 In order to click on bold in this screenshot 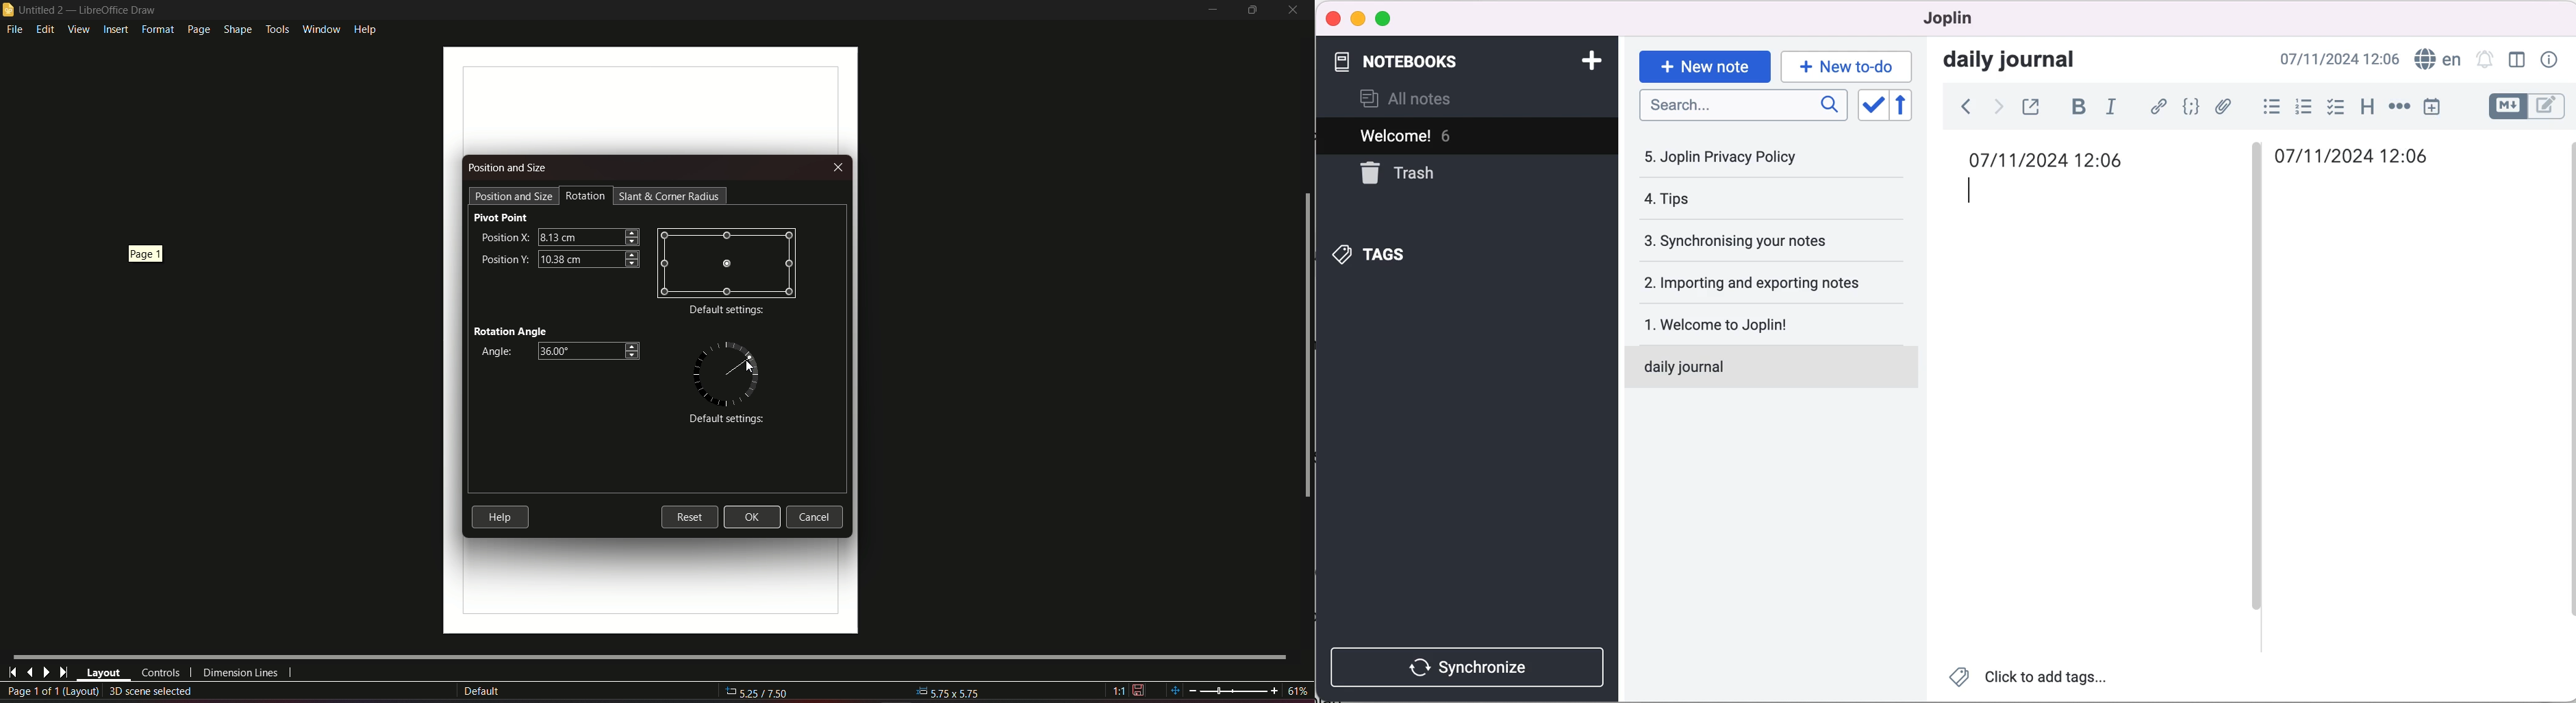, I will do `click(2077, 107)`.